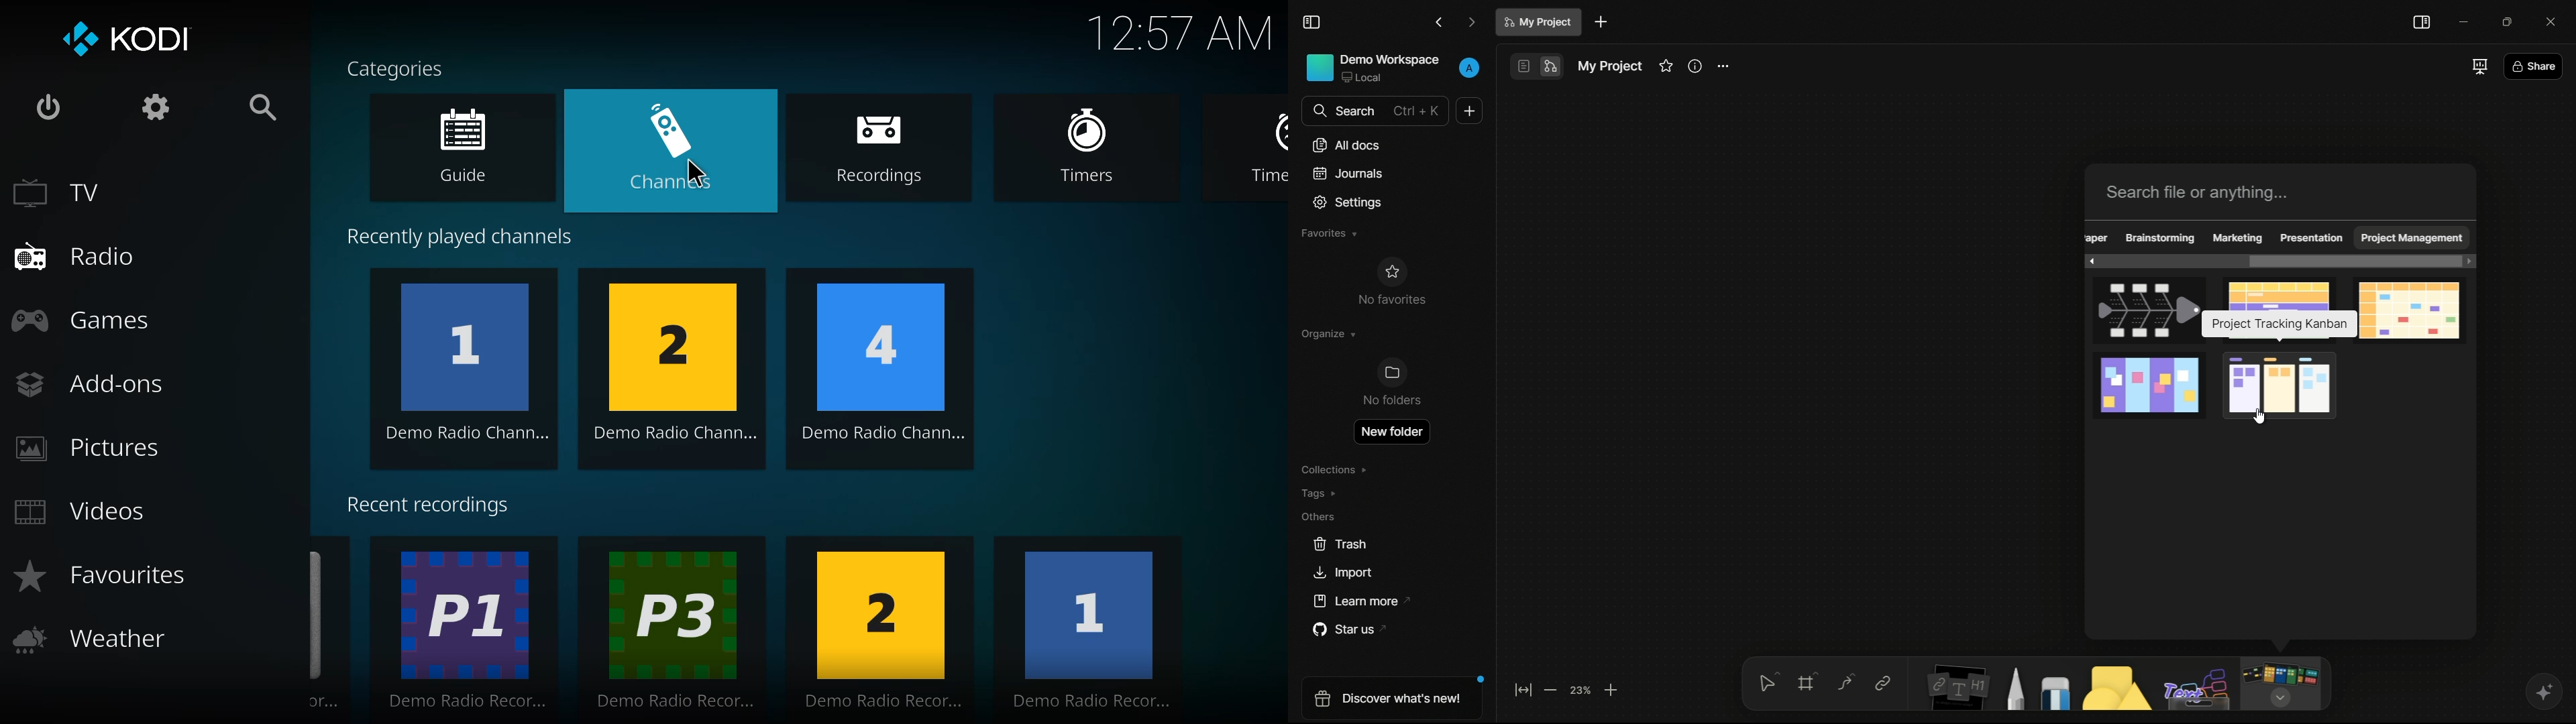  Describe the element at coordinates (1540, 22) in the screenshot. I see `document name` at that location.